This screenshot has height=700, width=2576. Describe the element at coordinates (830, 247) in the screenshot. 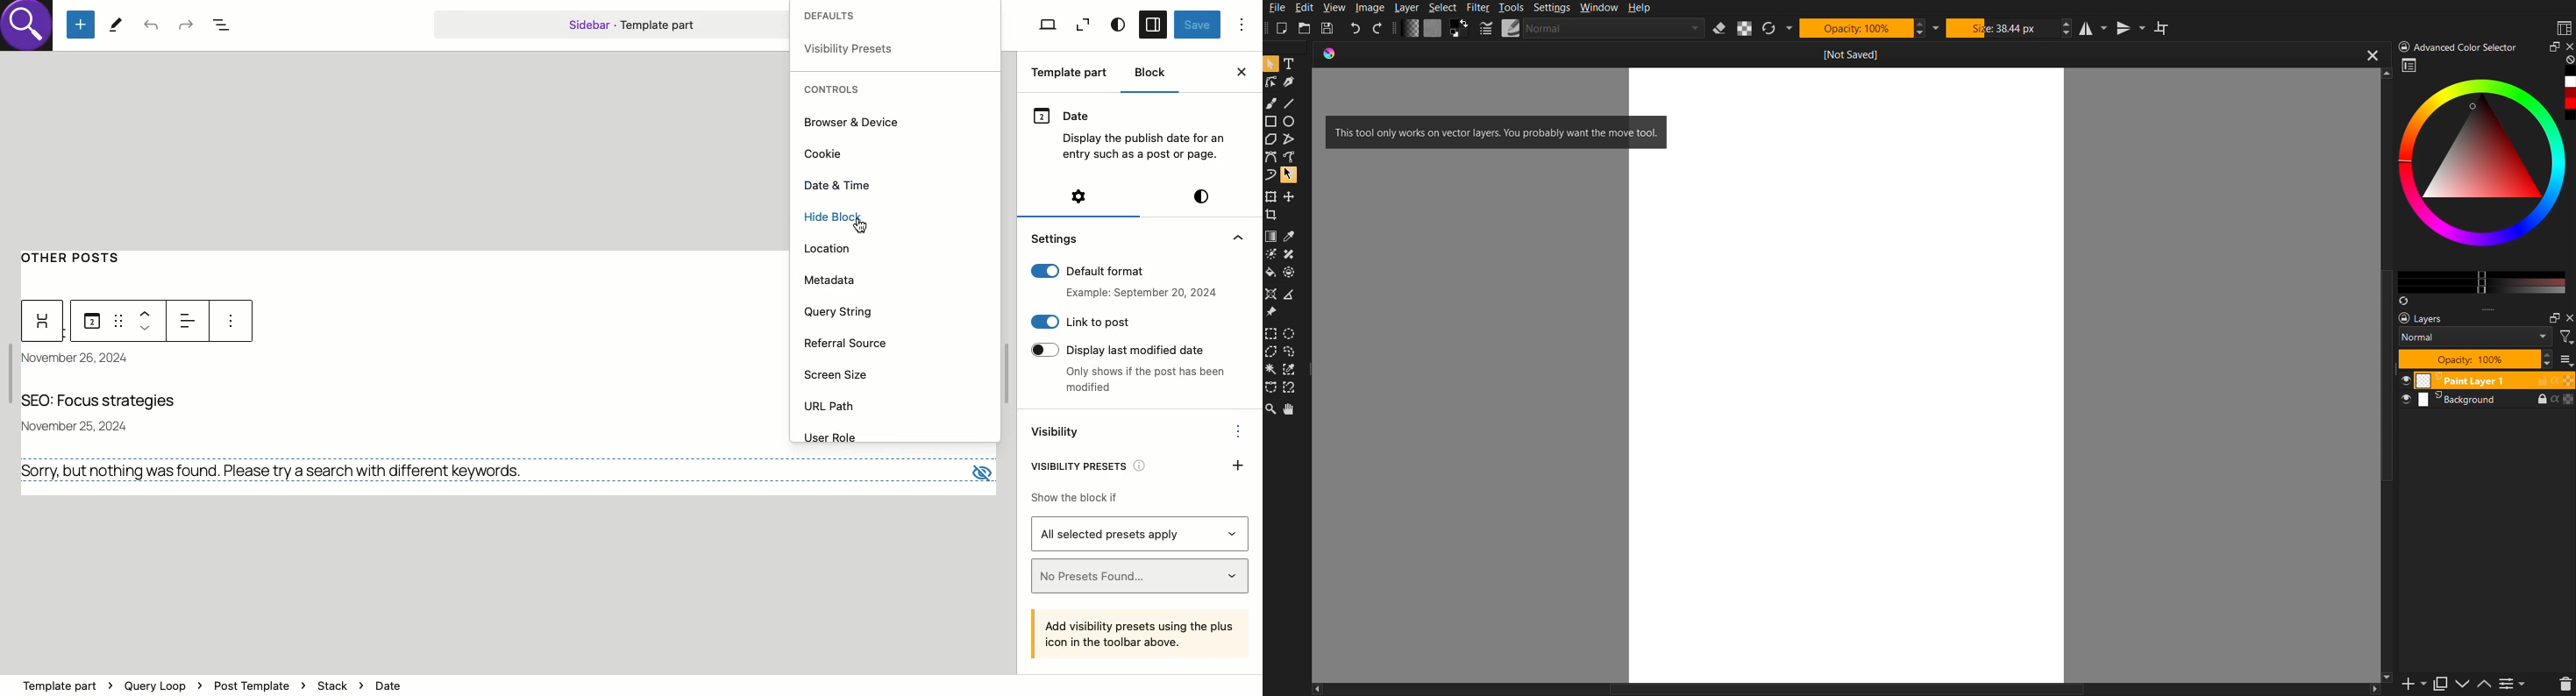

I see `Location` at that location.